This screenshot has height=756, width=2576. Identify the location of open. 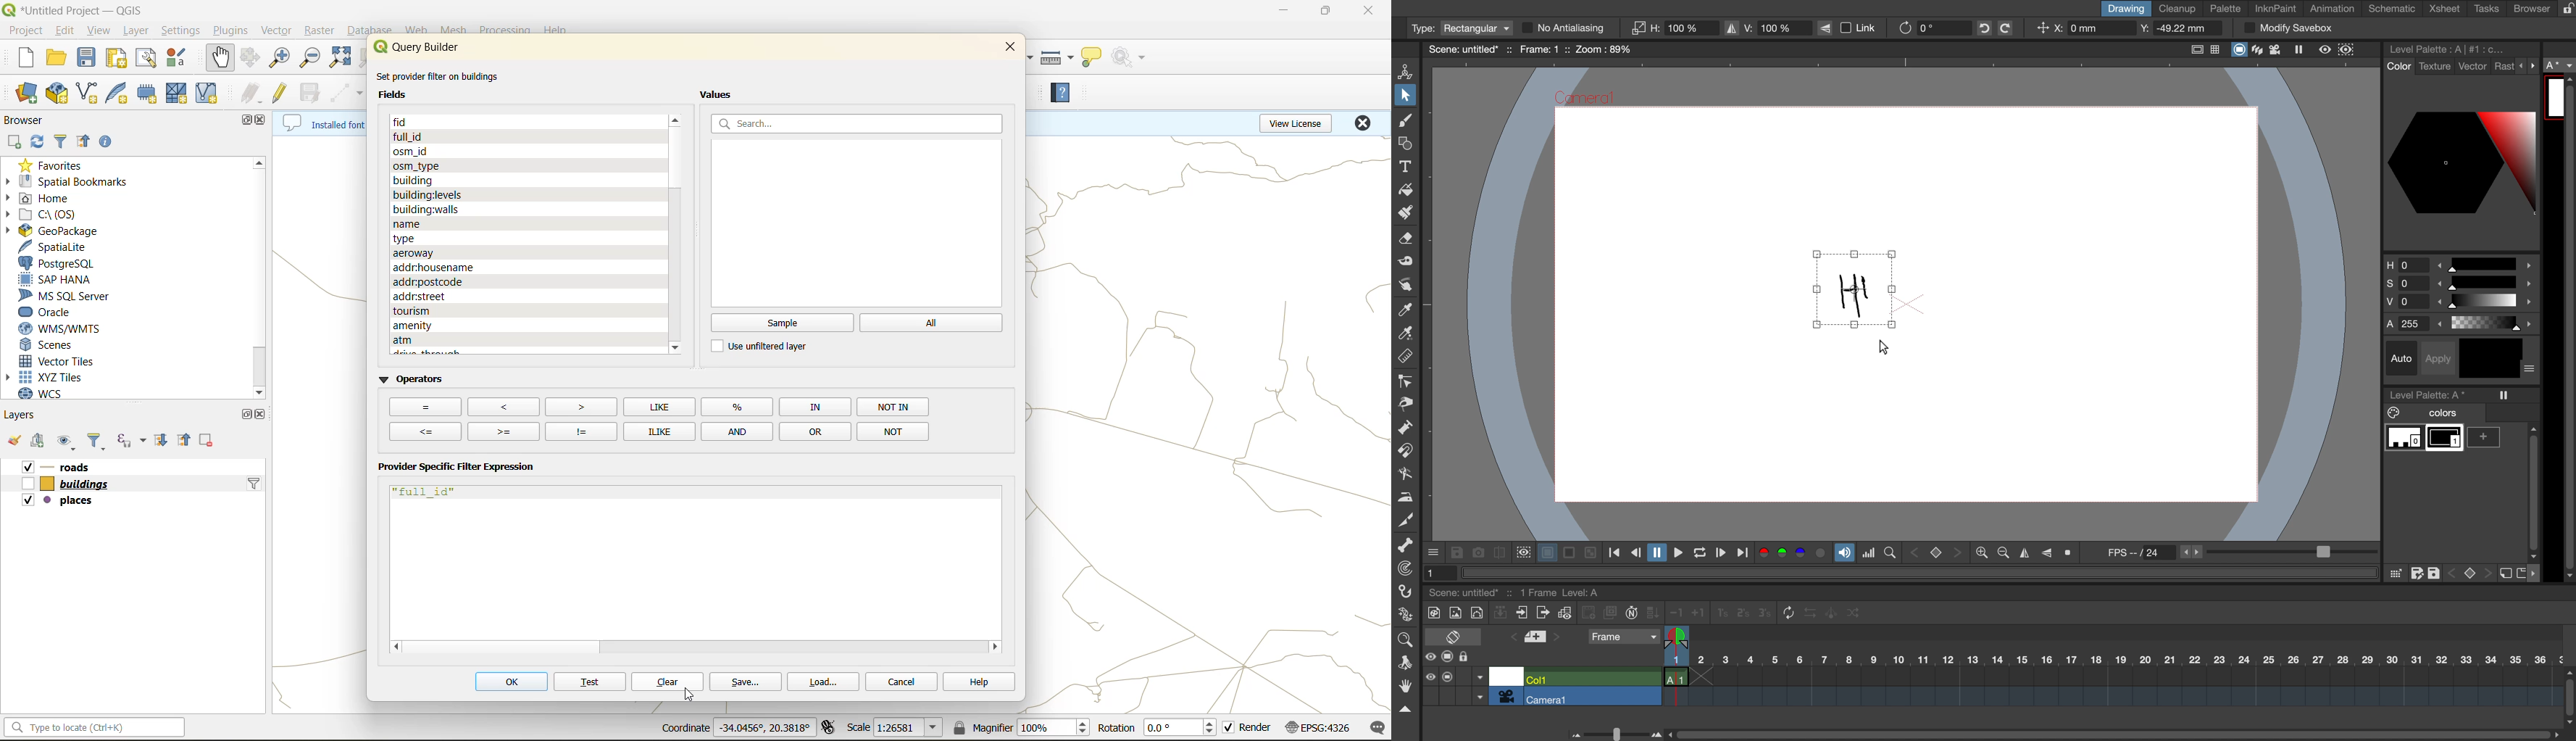
(53, 59).